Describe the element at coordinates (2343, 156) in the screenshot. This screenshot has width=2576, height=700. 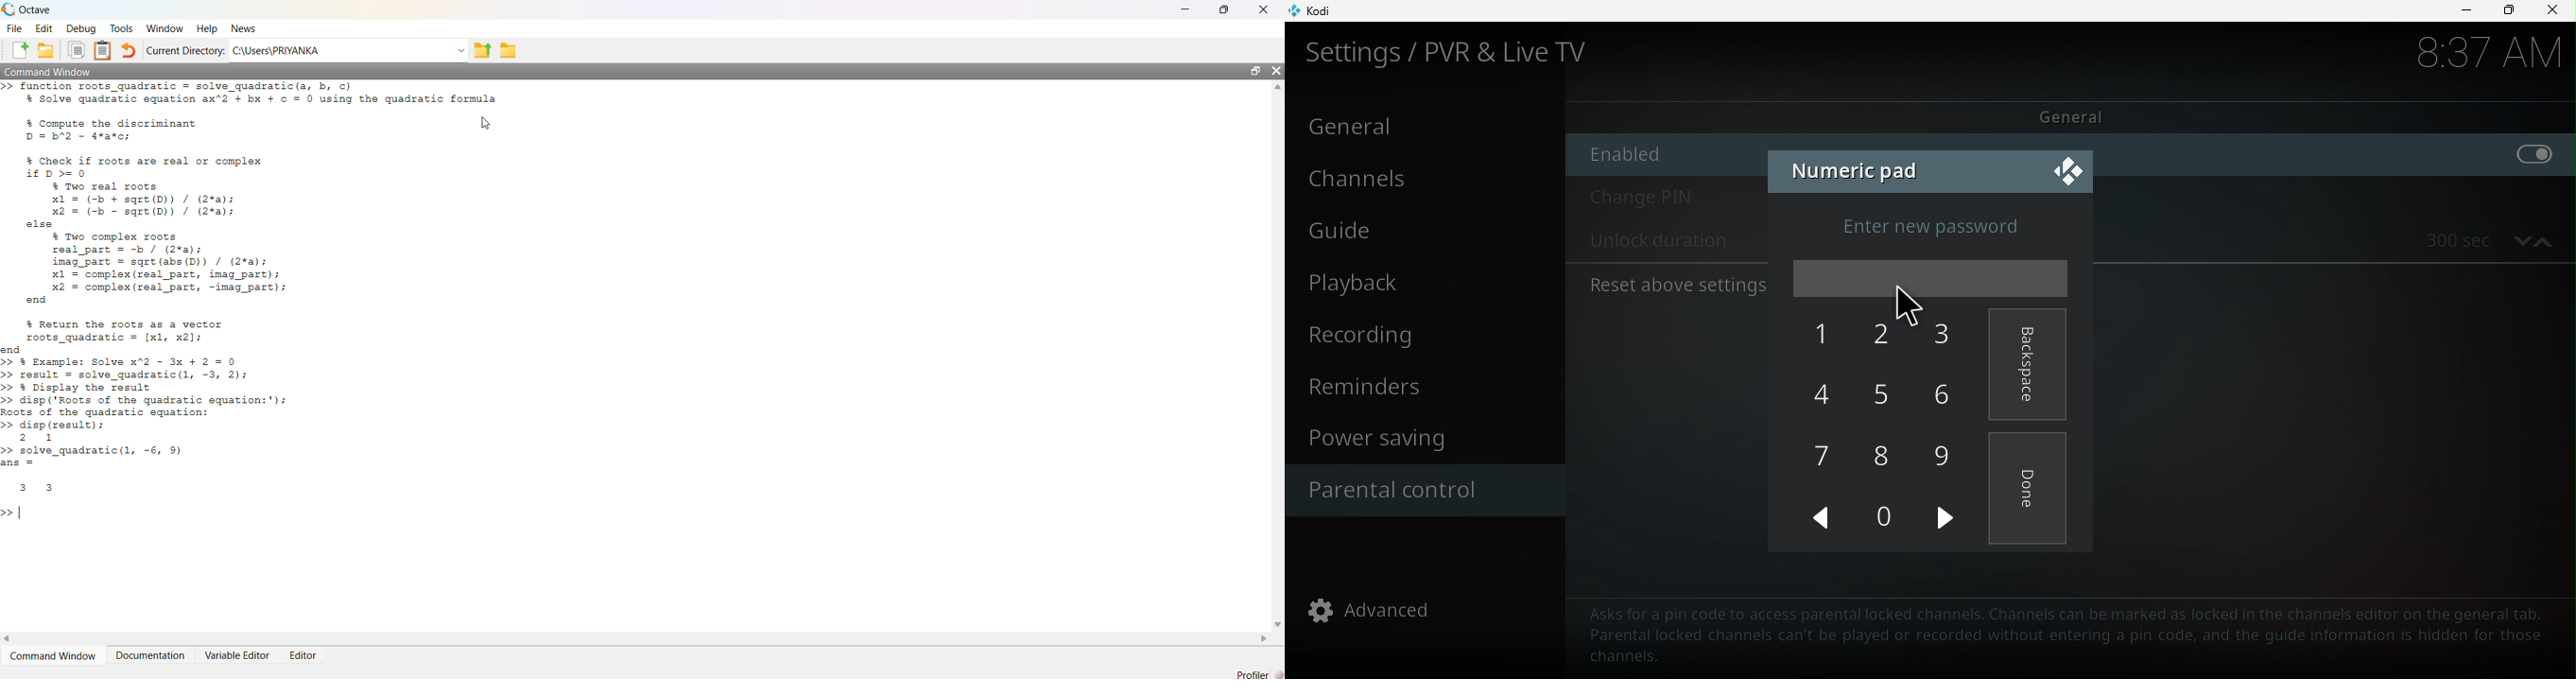
I see `enable` at that location.